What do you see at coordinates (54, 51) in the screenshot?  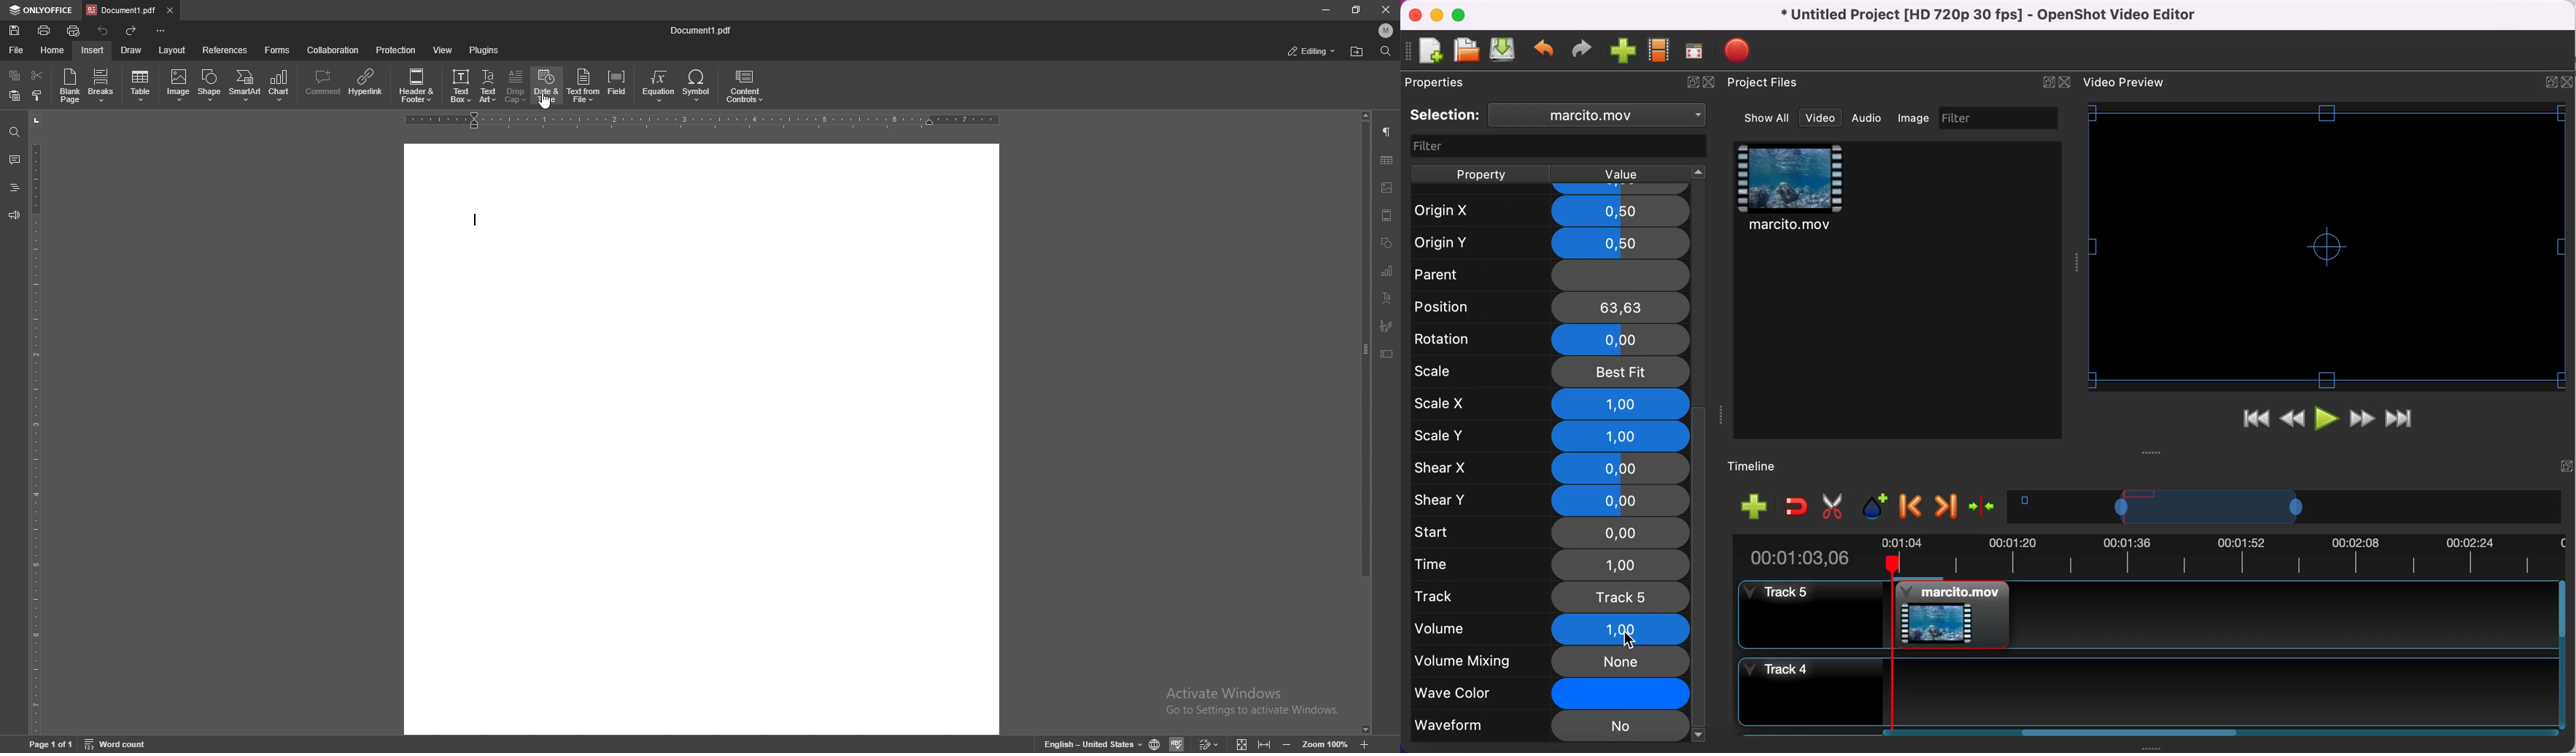 I see `home` at bounding box center [54, 51].